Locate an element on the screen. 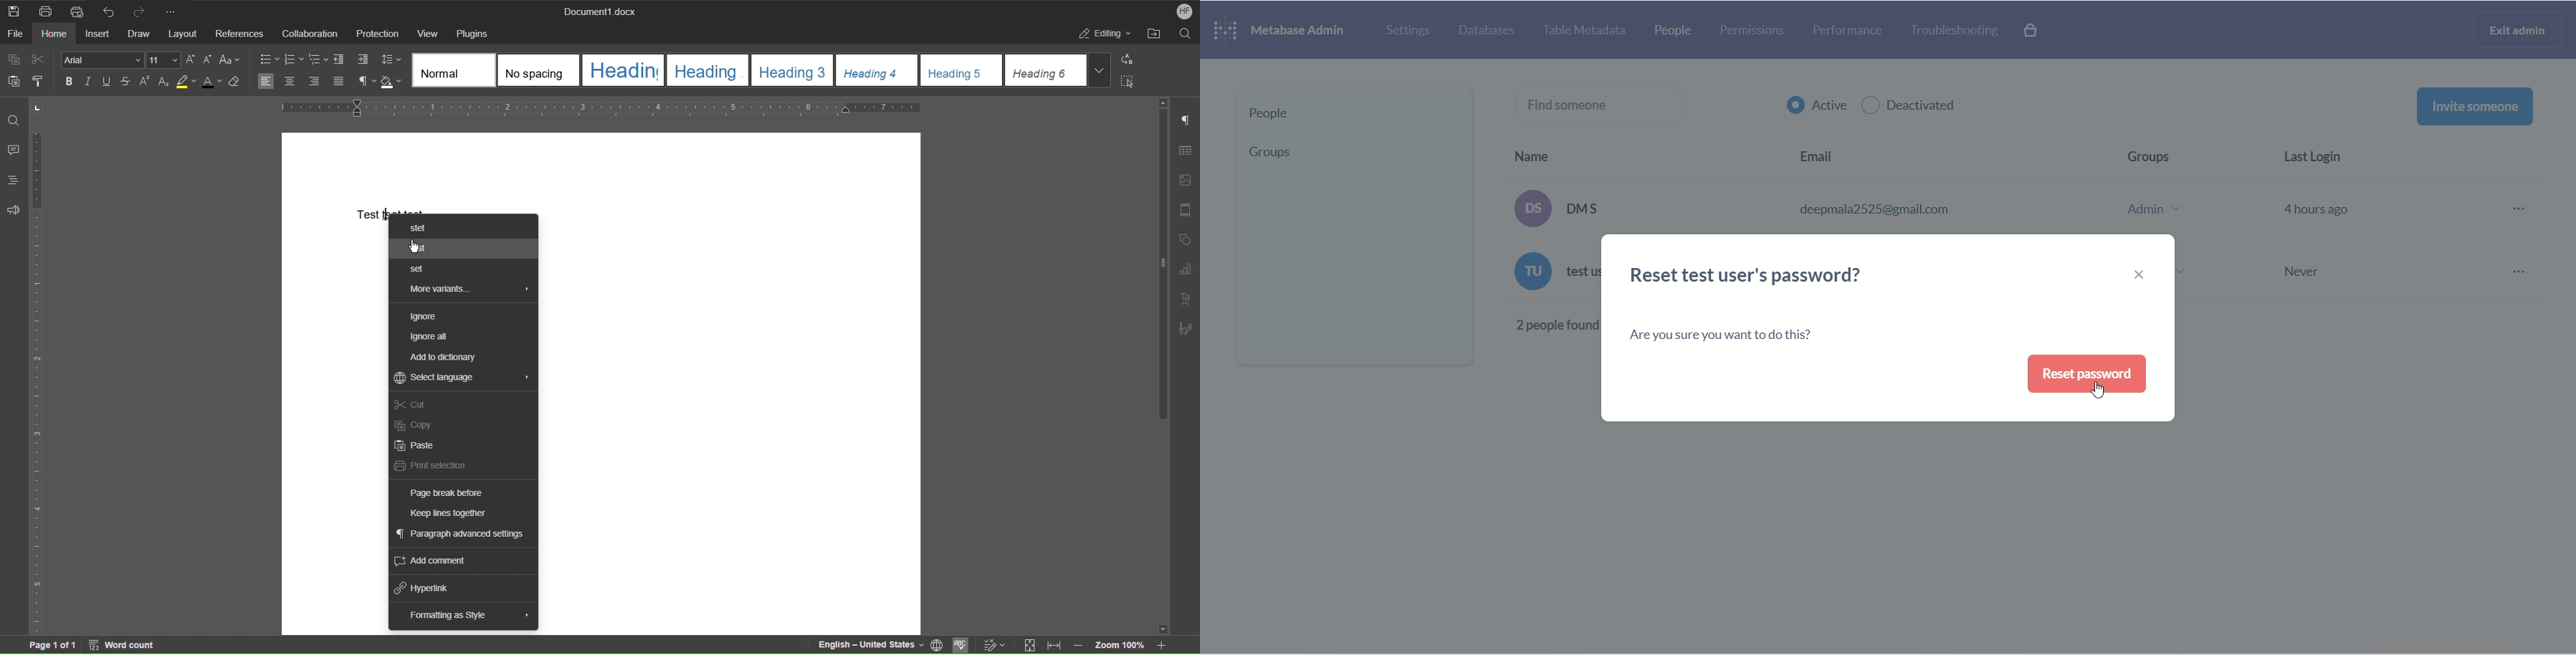 The width and height of the screenshot is (2576, 672). Ignore All is located at coordinates (428, 337).